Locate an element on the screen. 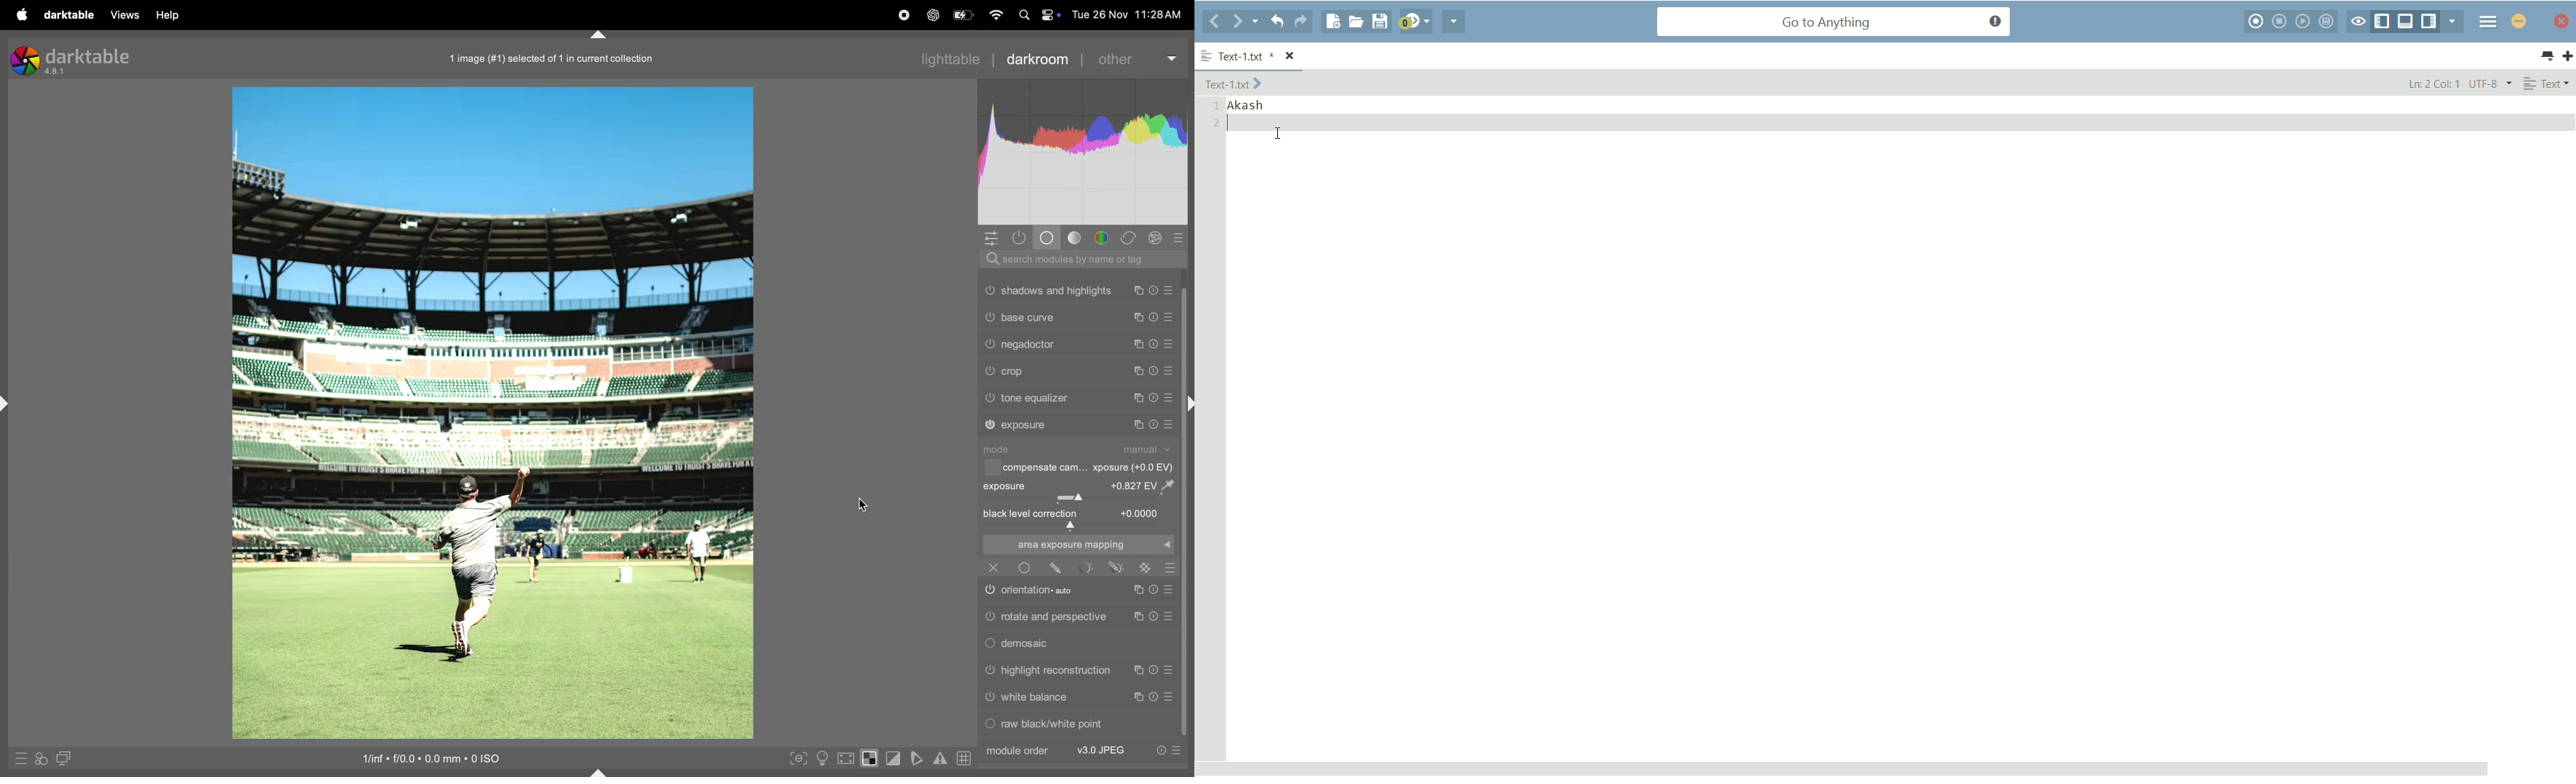 The image size is (2576, 784). Switch on or off is located at coordinates (989, 290).